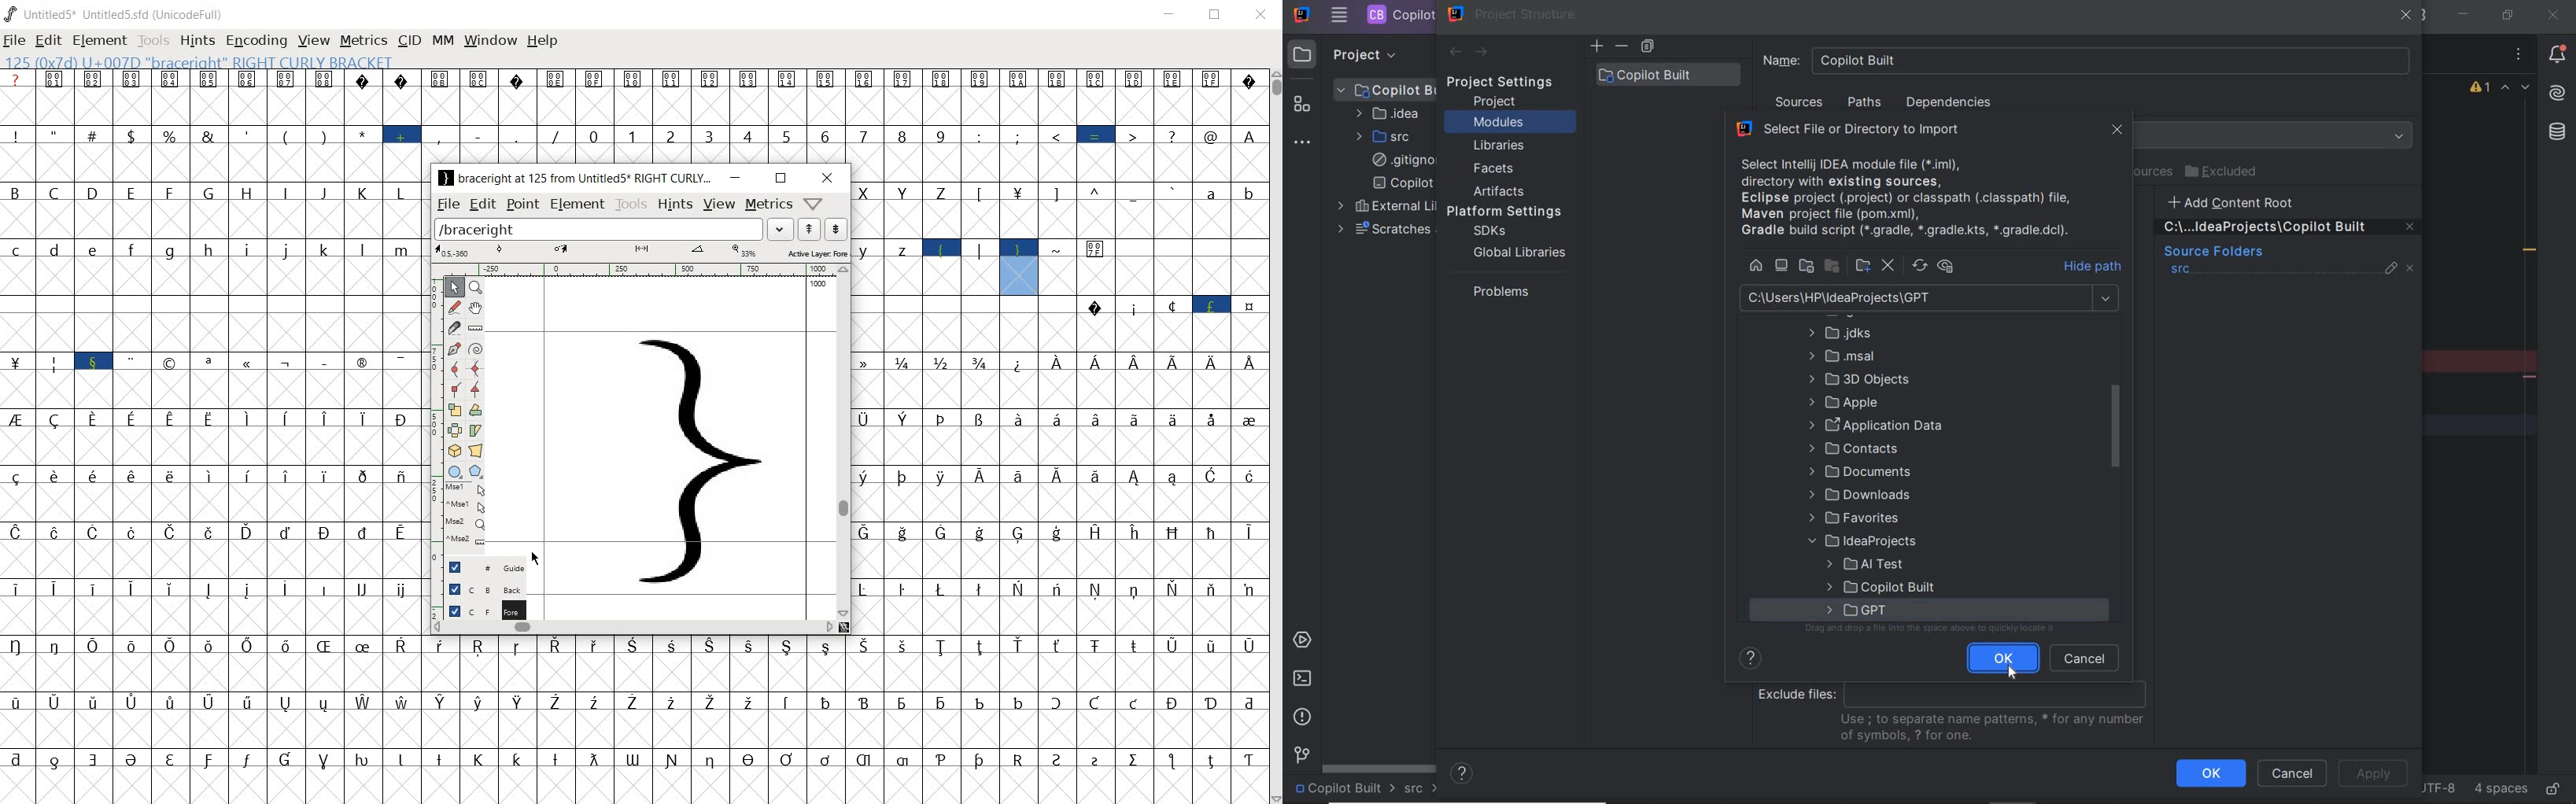 The width and height of the screenshot is (2576, 812). I want to click on METRICS, so click(363, 42).